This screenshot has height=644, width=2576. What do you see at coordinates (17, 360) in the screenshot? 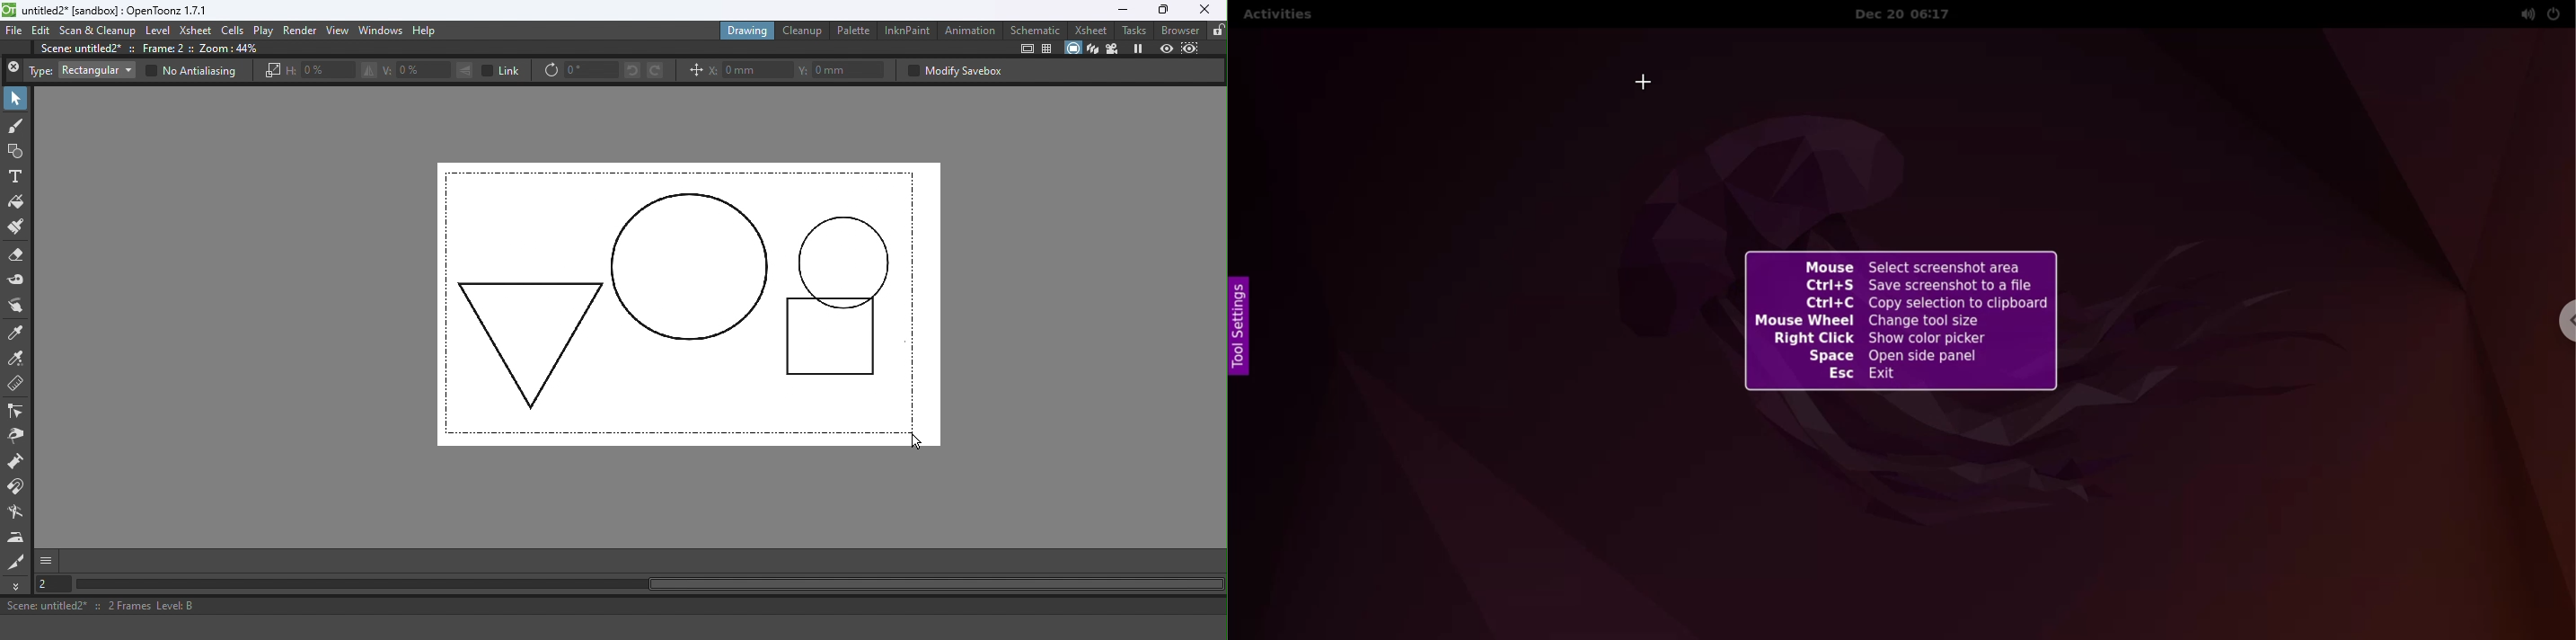
I see `RGB Picker tool` at bounding box center [17, 360].